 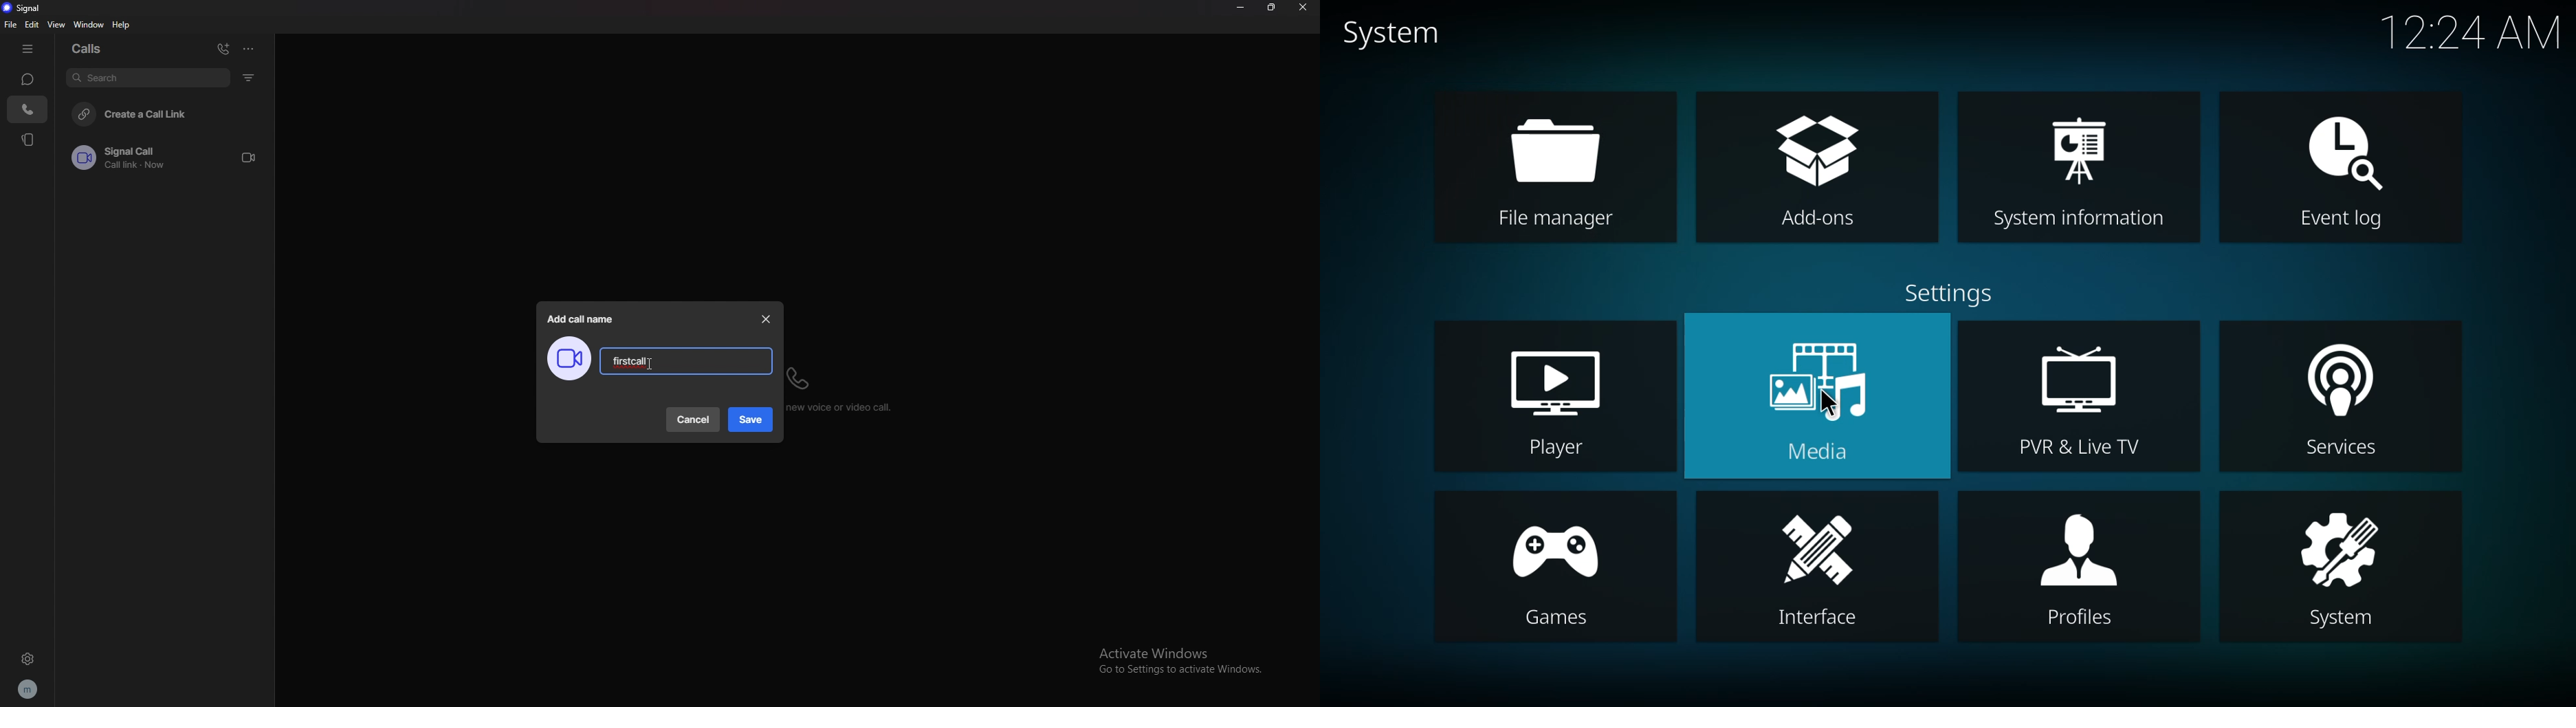 What do you see at coordinates (250, 77) in the screenshot?
I see `filter` at bounding box center [250, 77].